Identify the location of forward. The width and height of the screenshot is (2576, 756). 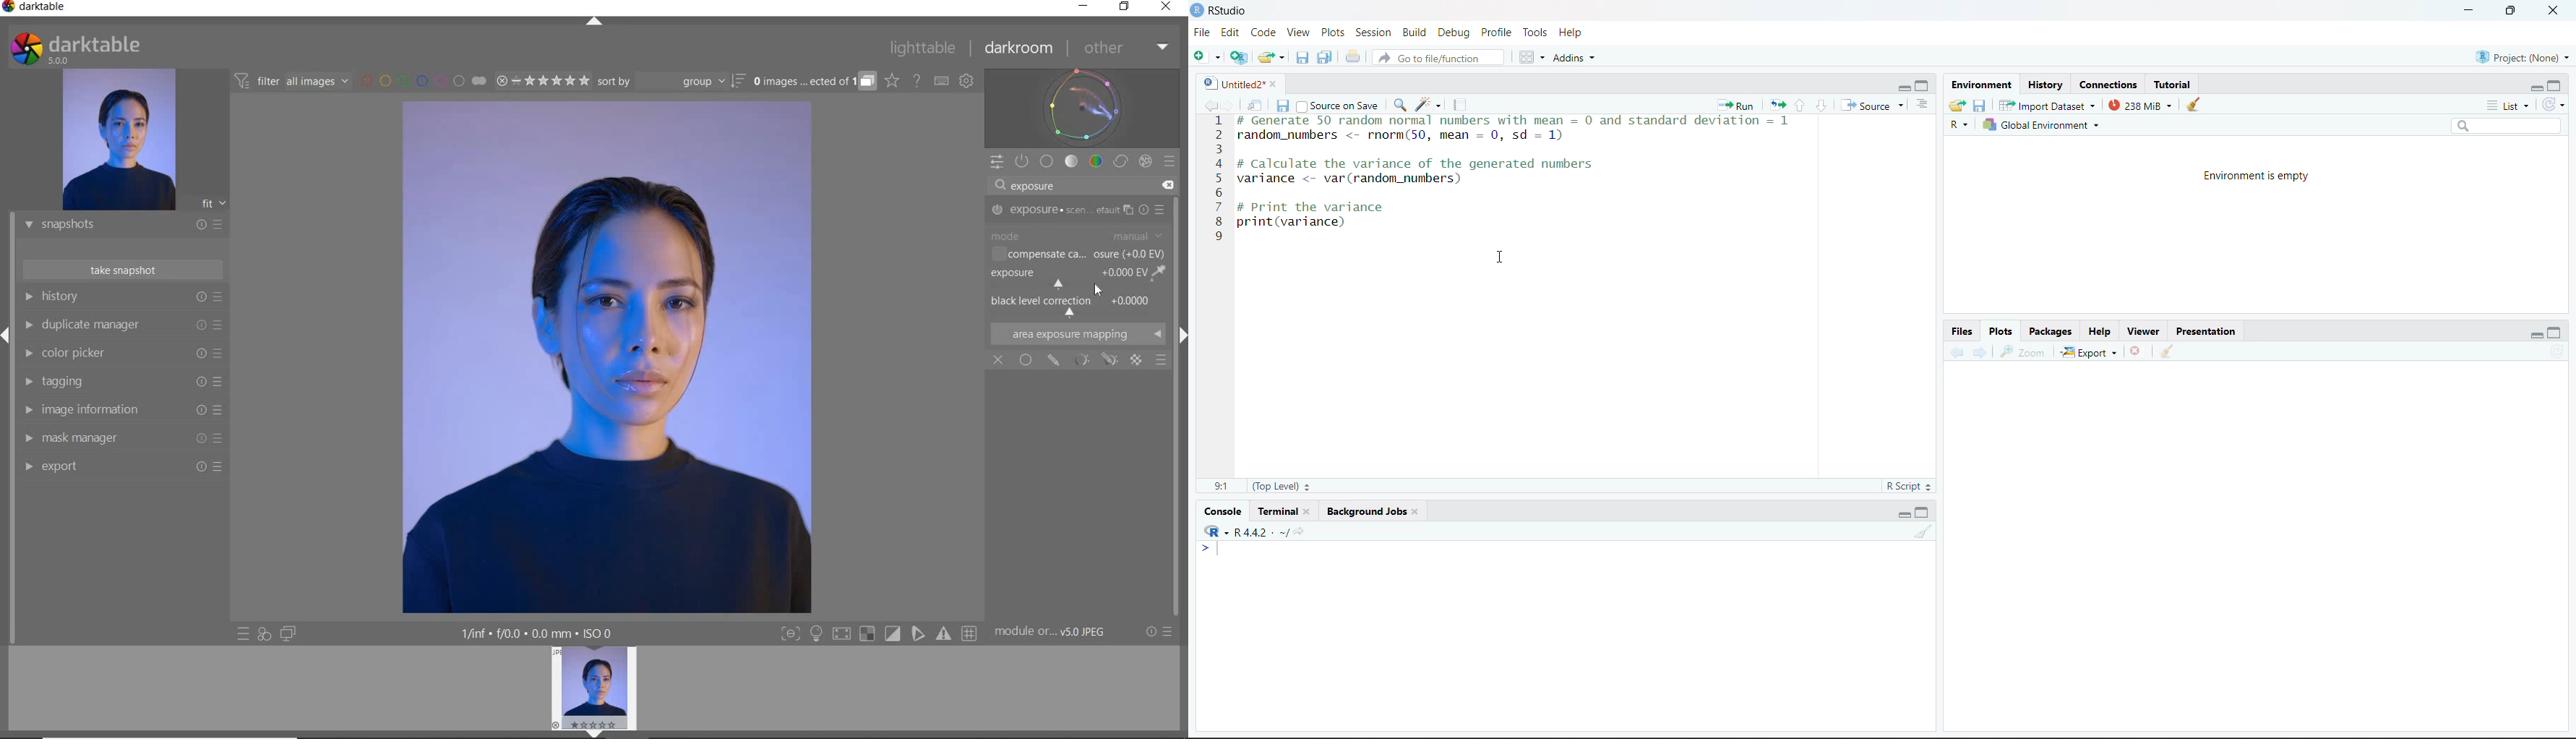
(1229, 105).